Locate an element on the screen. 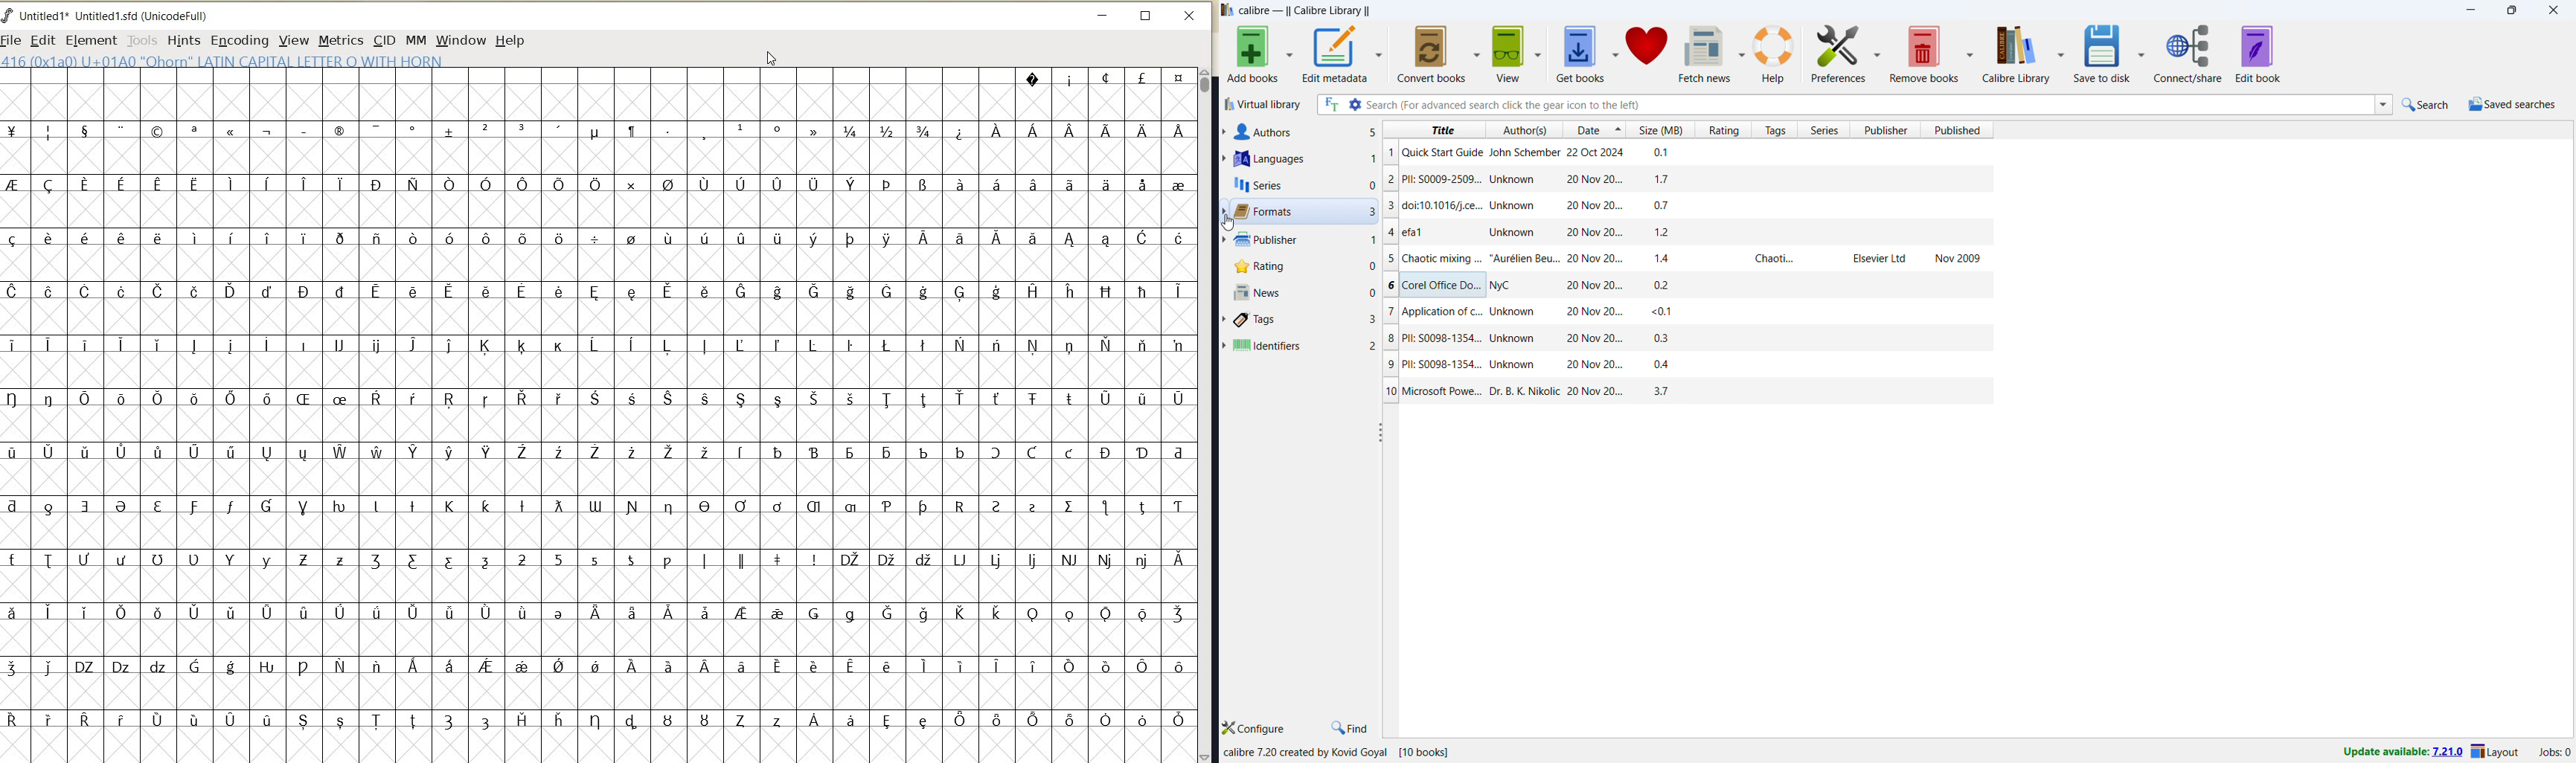 Image resolution: width=2576 pixels, height=784 pixels. virtual library is located at coordinates (1263, 103).